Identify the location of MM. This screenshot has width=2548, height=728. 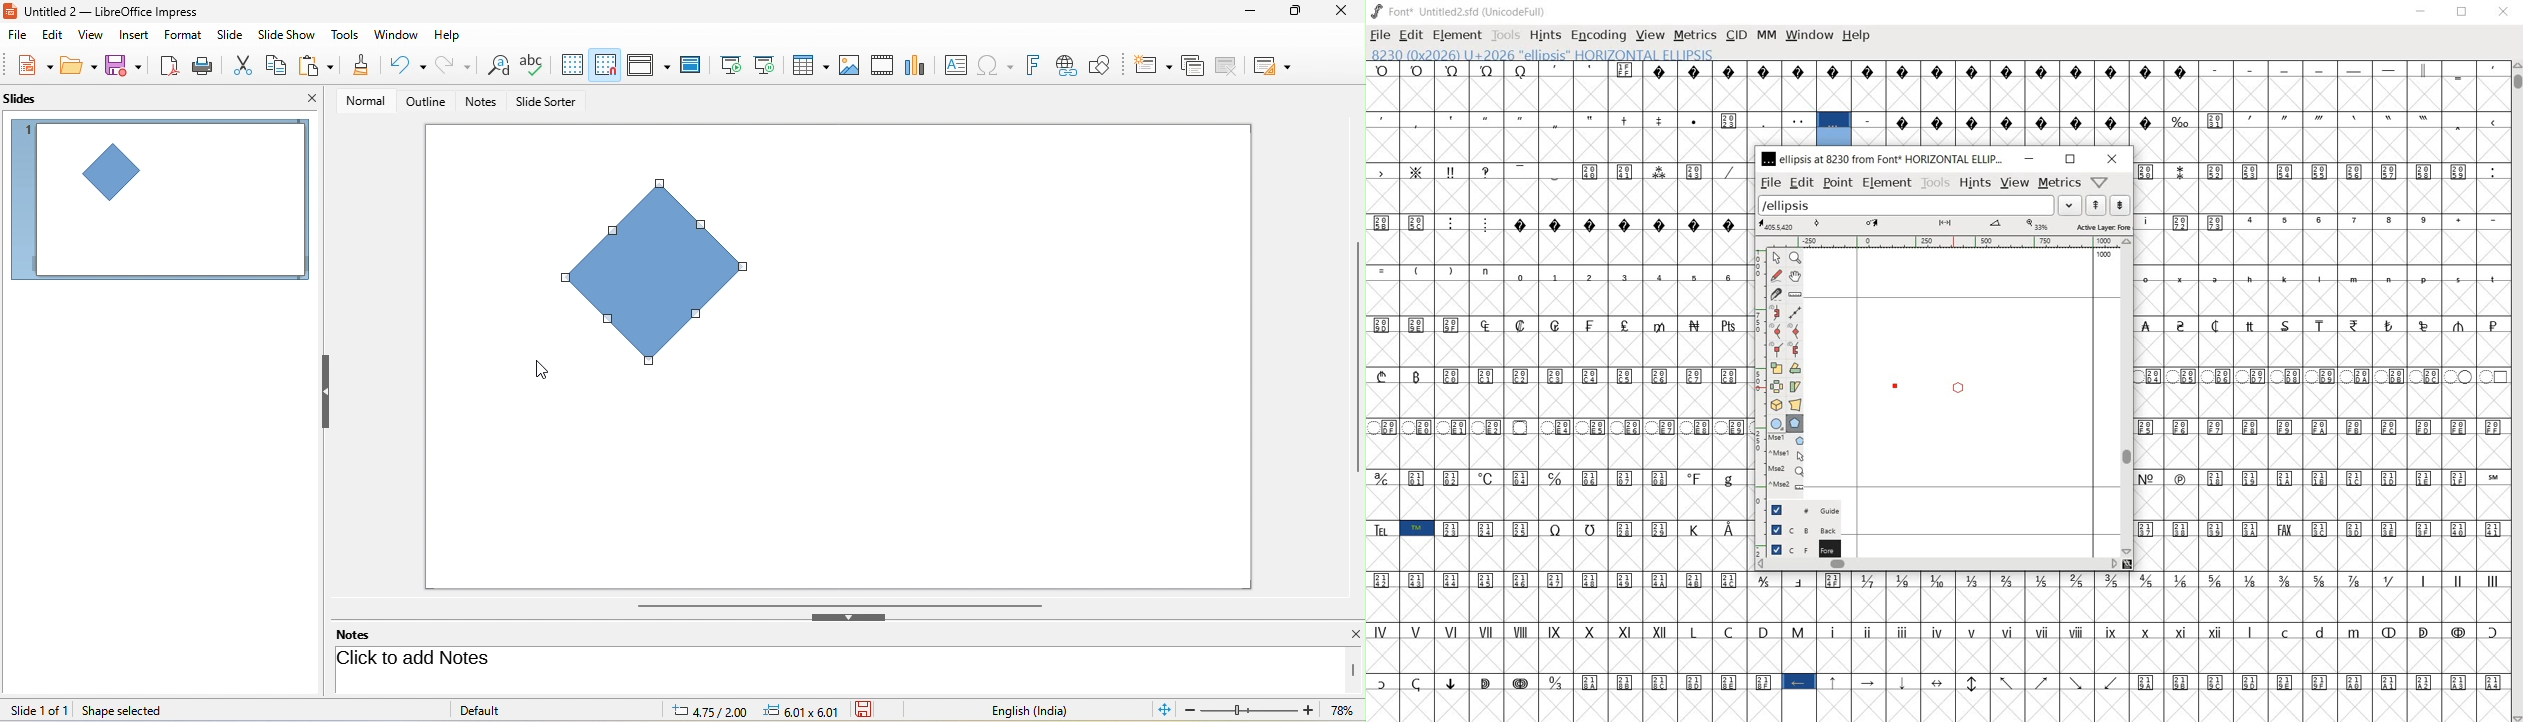
(1766, 33).